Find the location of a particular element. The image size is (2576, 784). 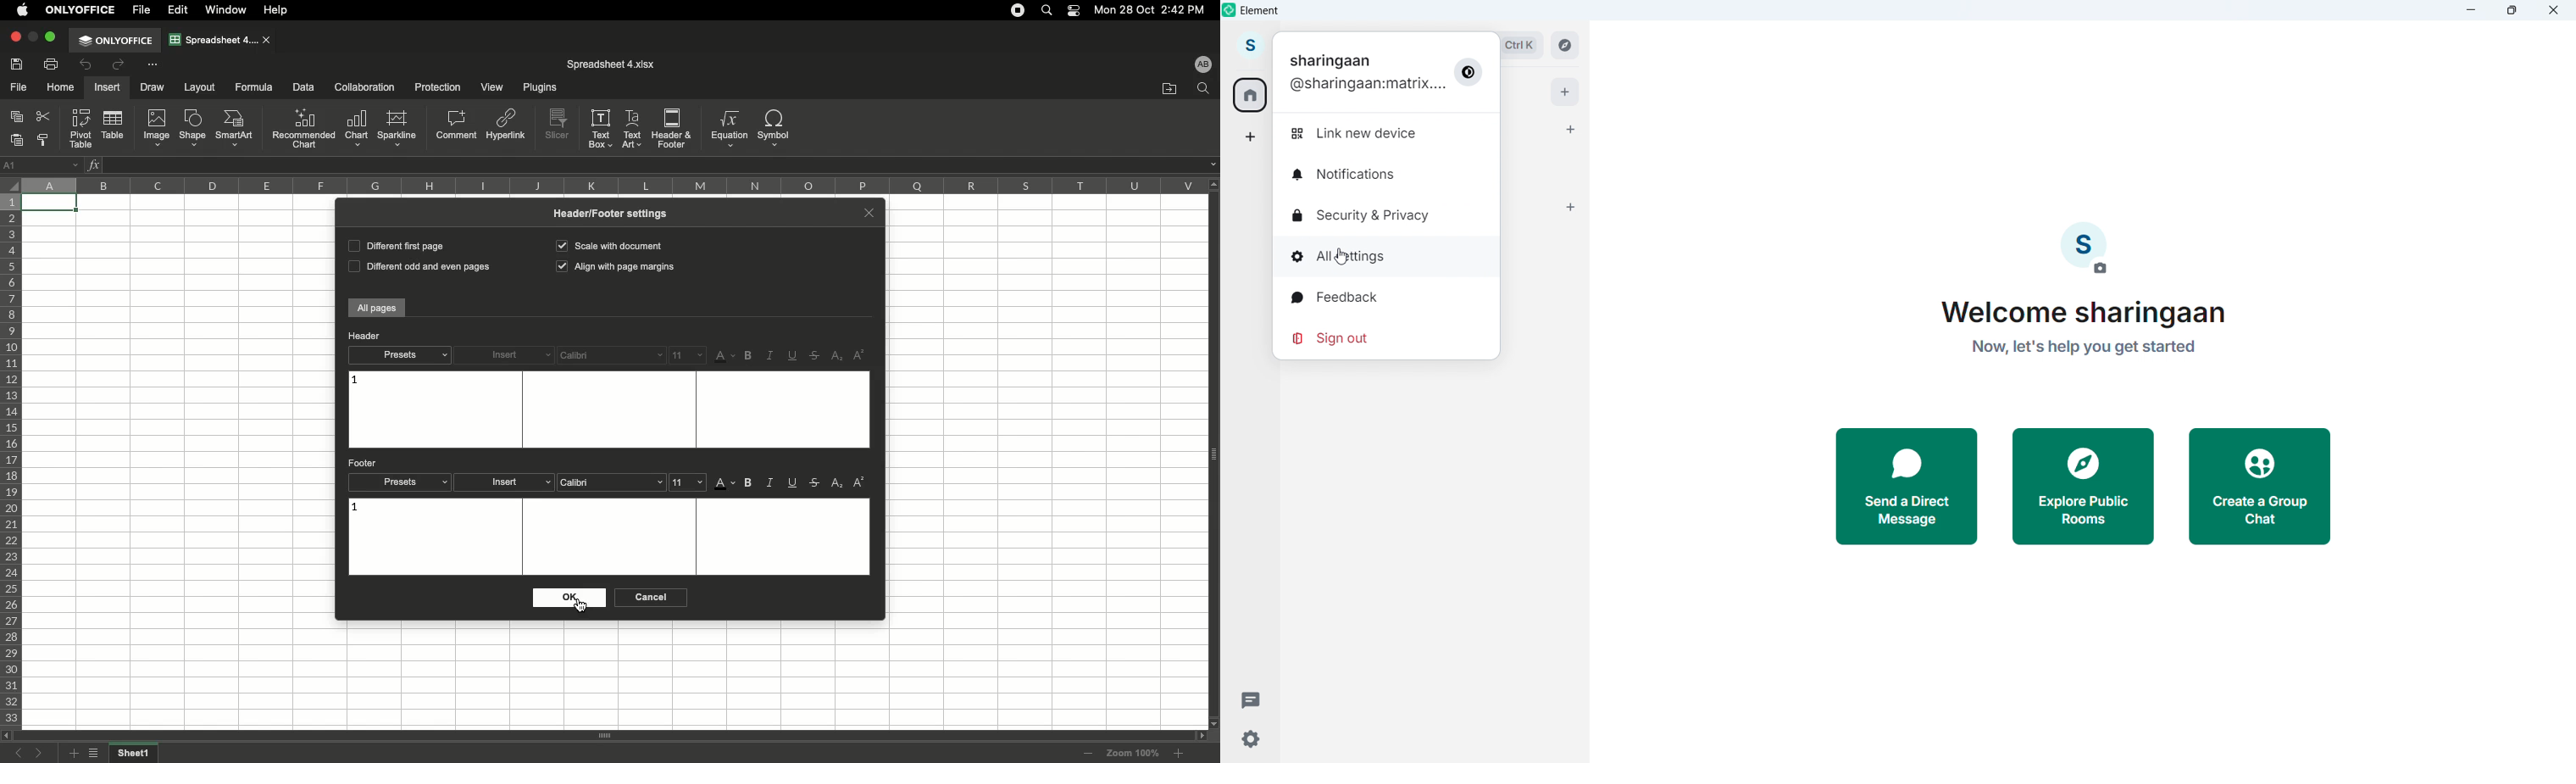

link new device  is located at coordinates (1360, 134).